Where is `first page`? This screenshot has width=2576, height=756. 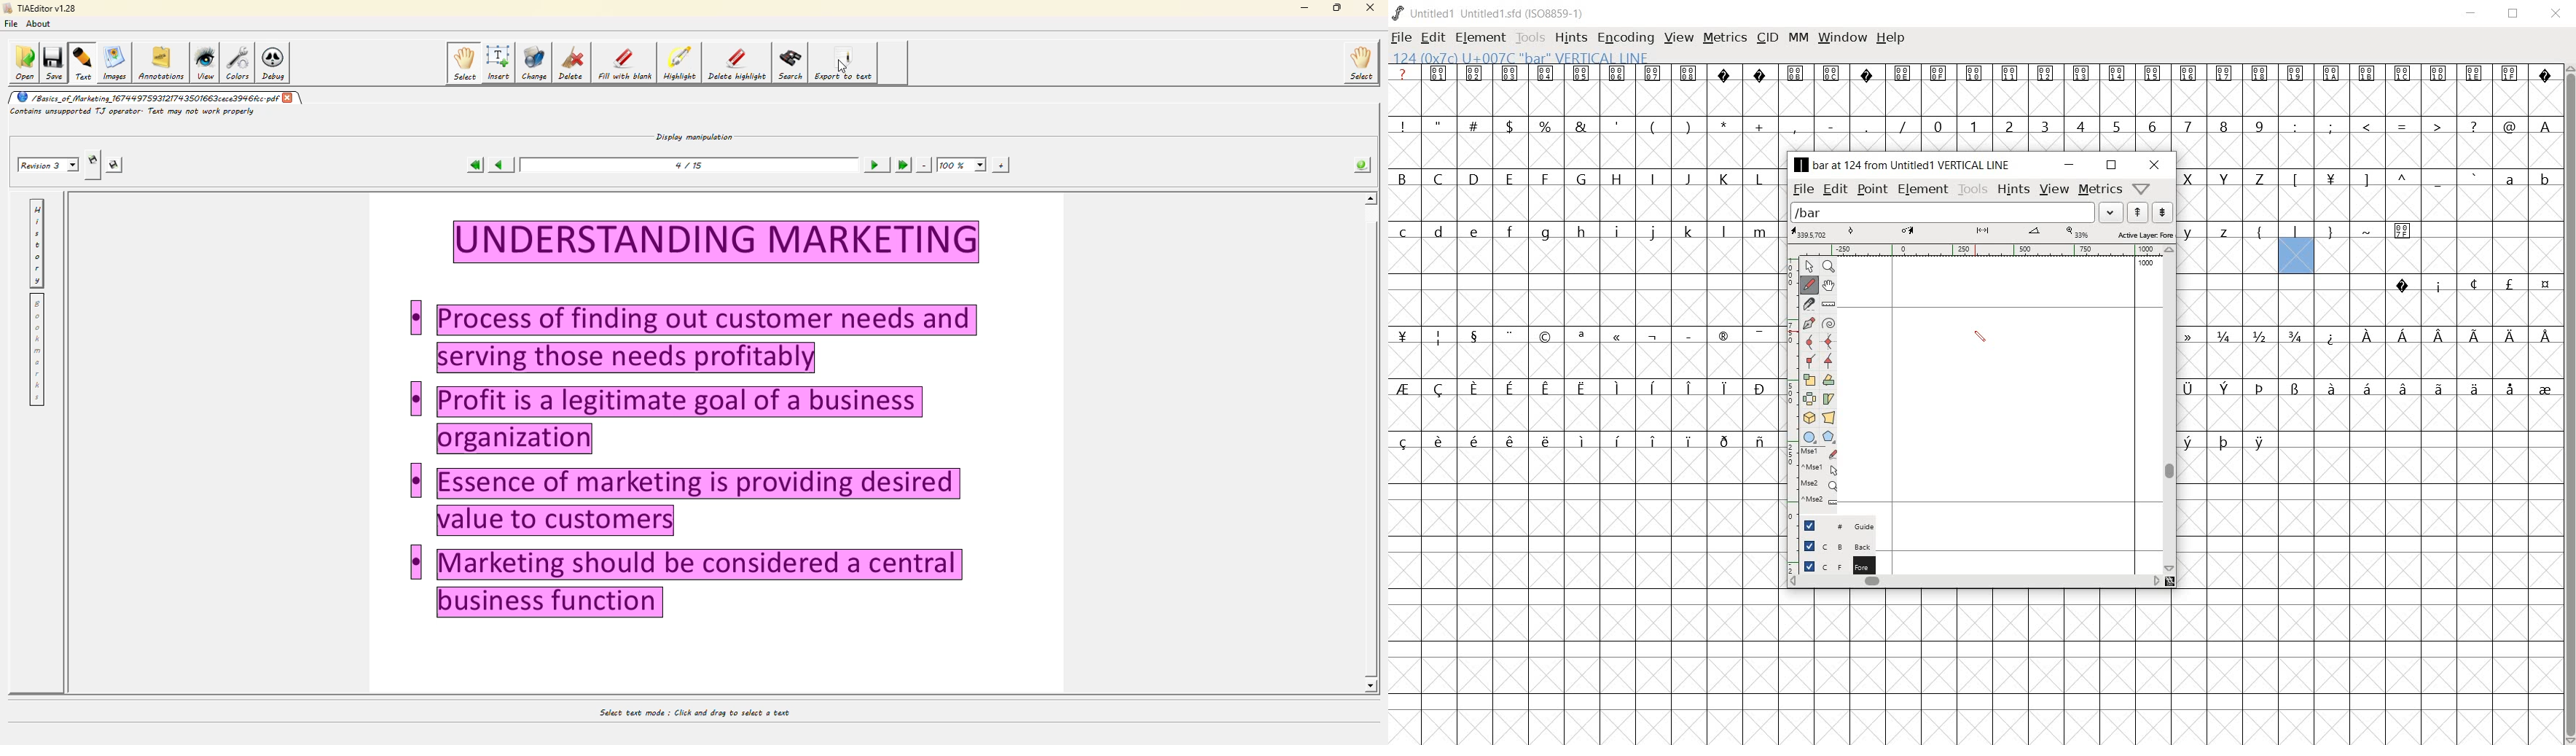
first page is located at coordinates (470, 164).